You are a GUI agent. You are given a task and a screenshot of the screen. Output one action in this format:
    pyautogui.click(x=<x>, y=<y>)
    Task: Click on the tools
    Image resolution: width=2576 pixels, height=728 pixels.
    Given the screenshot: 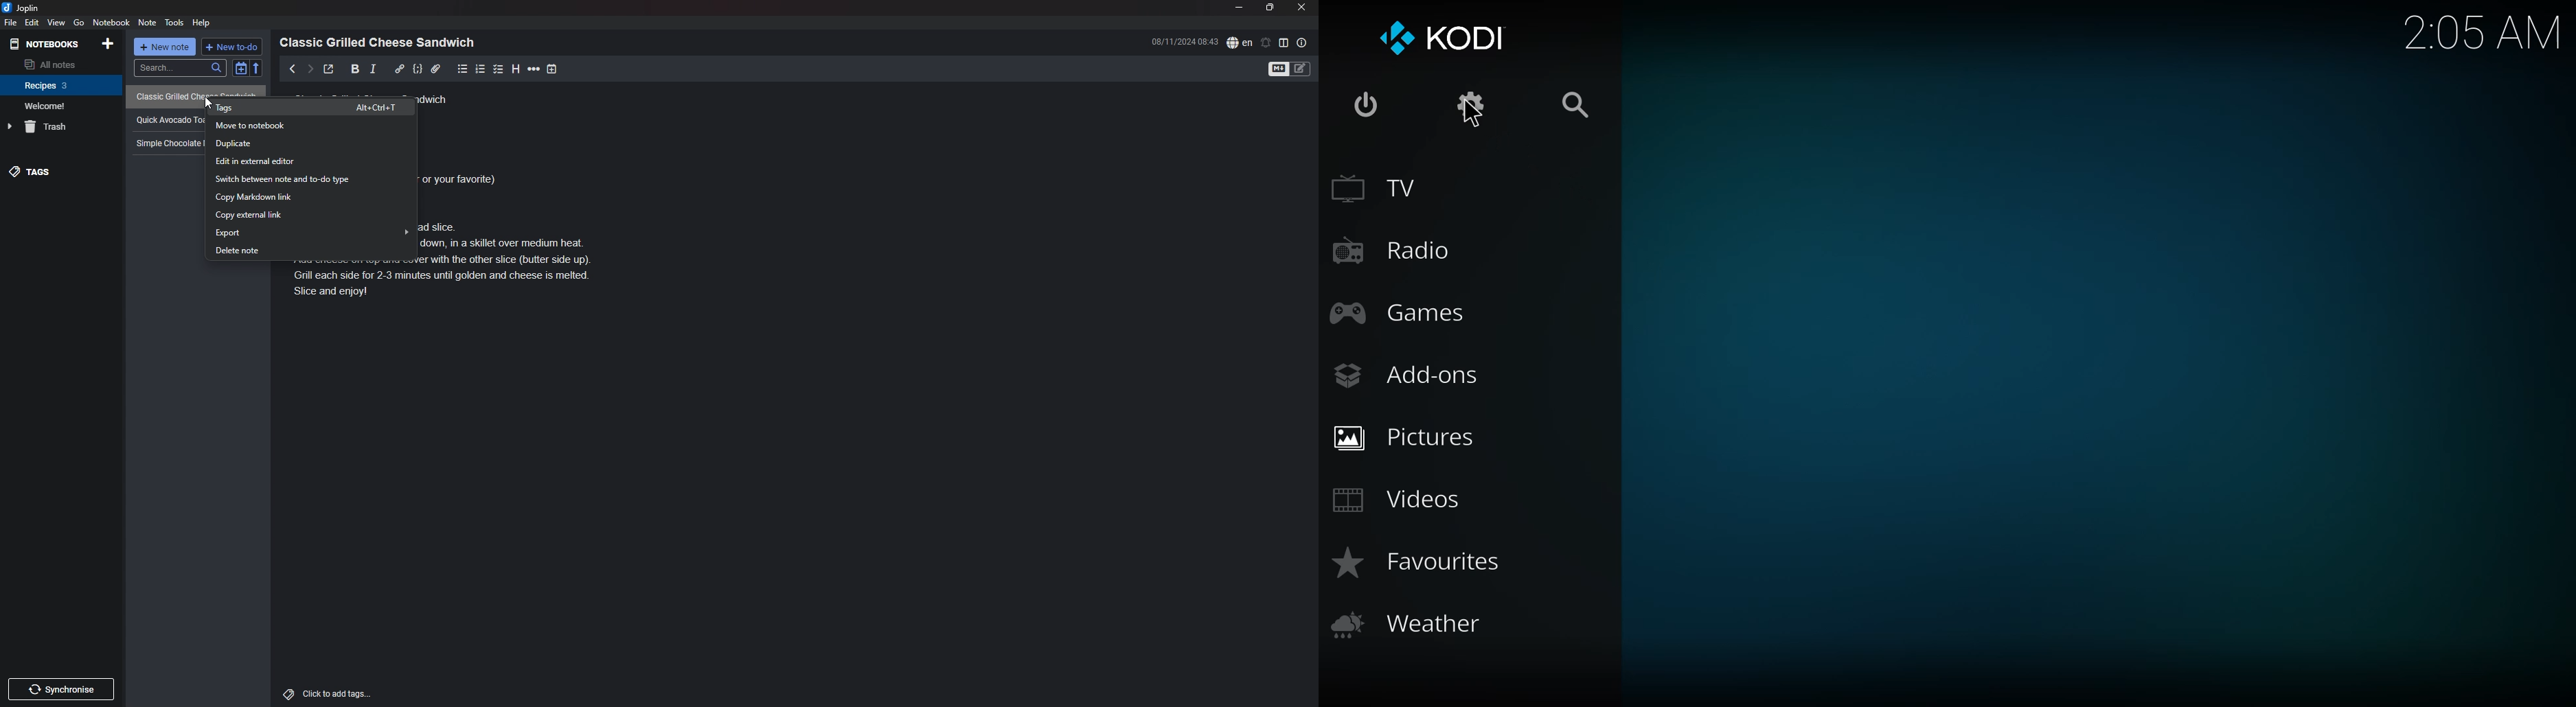 What is the action you would take?
    pyautogui.click(x=174, y=22)
    